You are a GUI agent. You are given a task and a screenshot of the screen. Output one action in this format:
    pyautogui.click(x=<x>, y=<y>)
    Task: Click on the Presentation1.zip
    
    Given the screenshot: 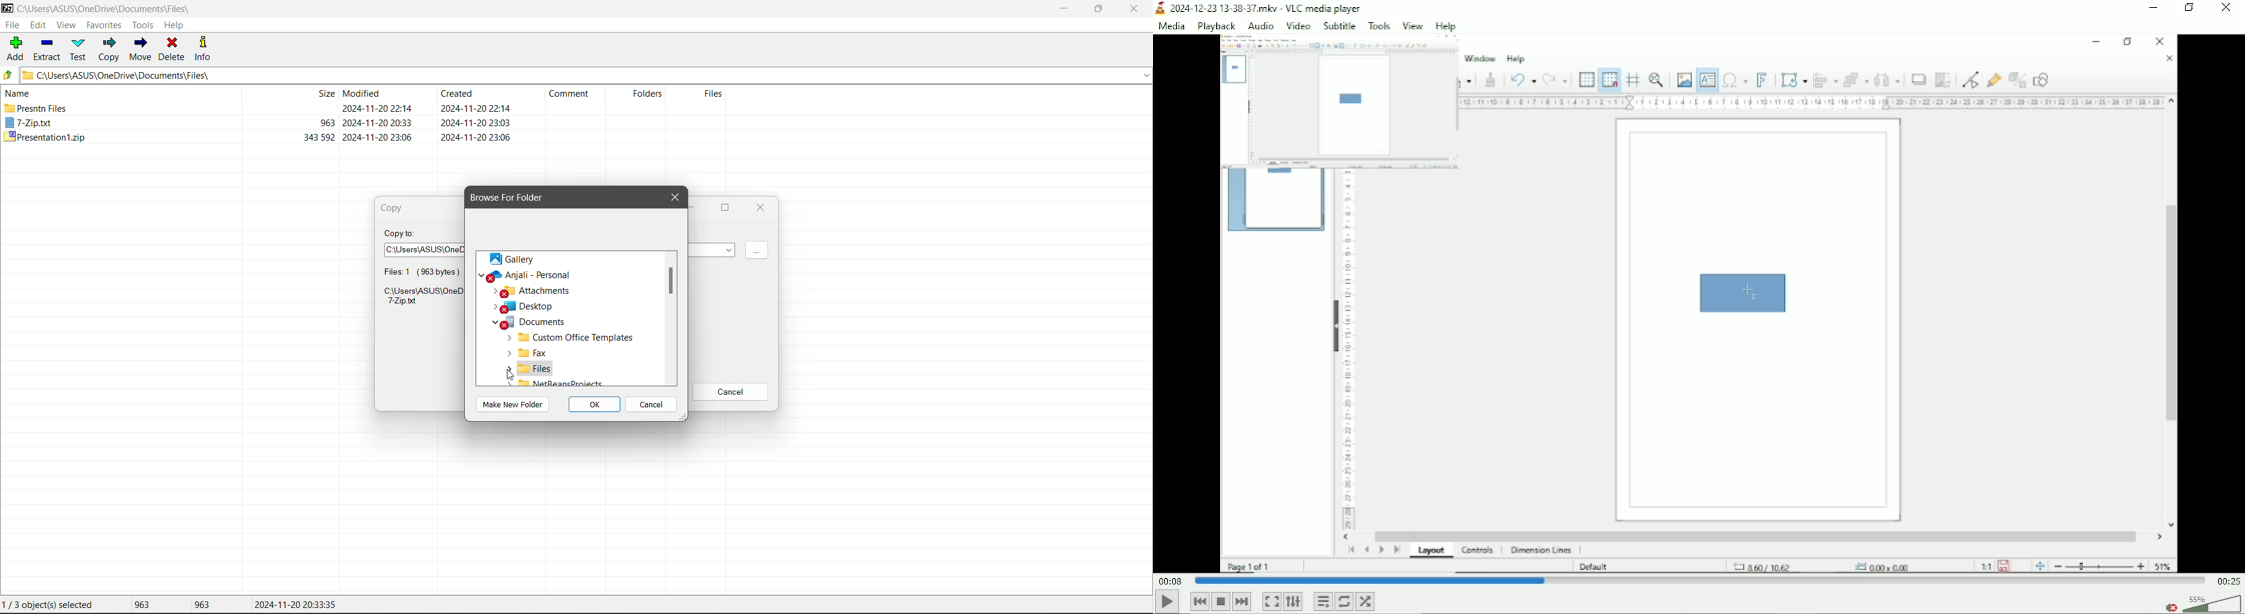 What is the action you would take?
    pyautogui.click(x=44, y=138)
    